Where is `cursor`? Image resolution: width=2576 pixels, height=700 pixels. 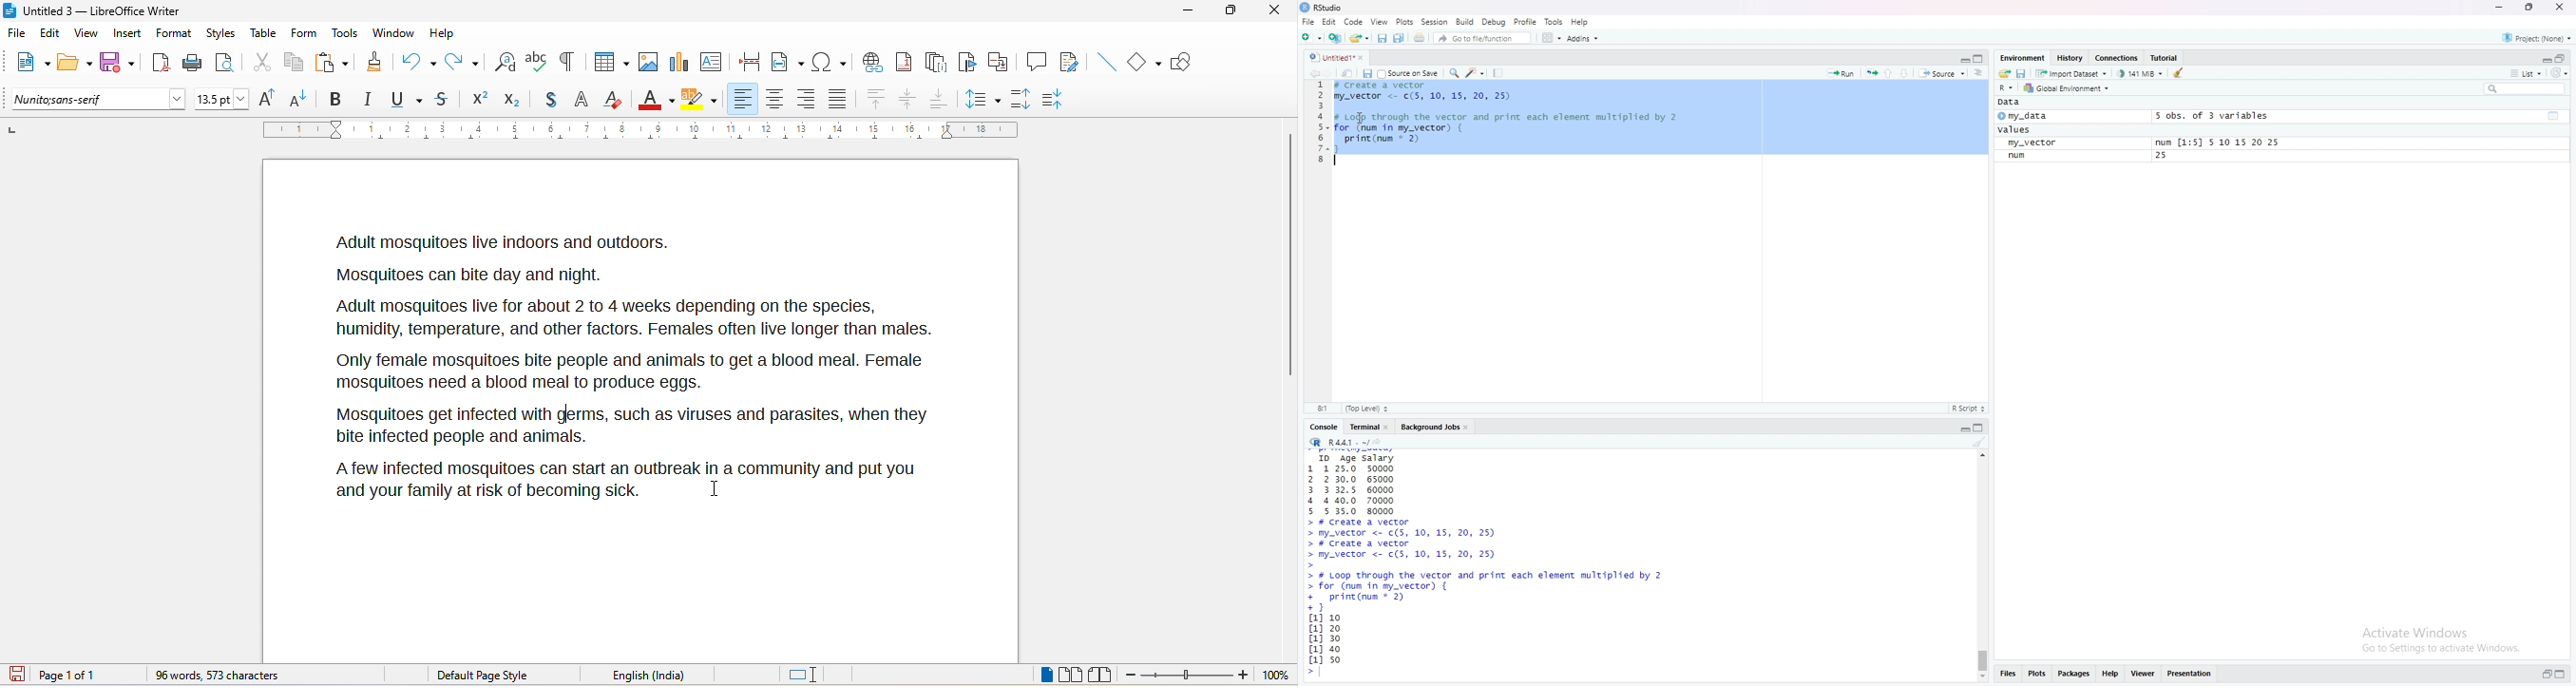 cursor is located at coordinates (1359, 118).